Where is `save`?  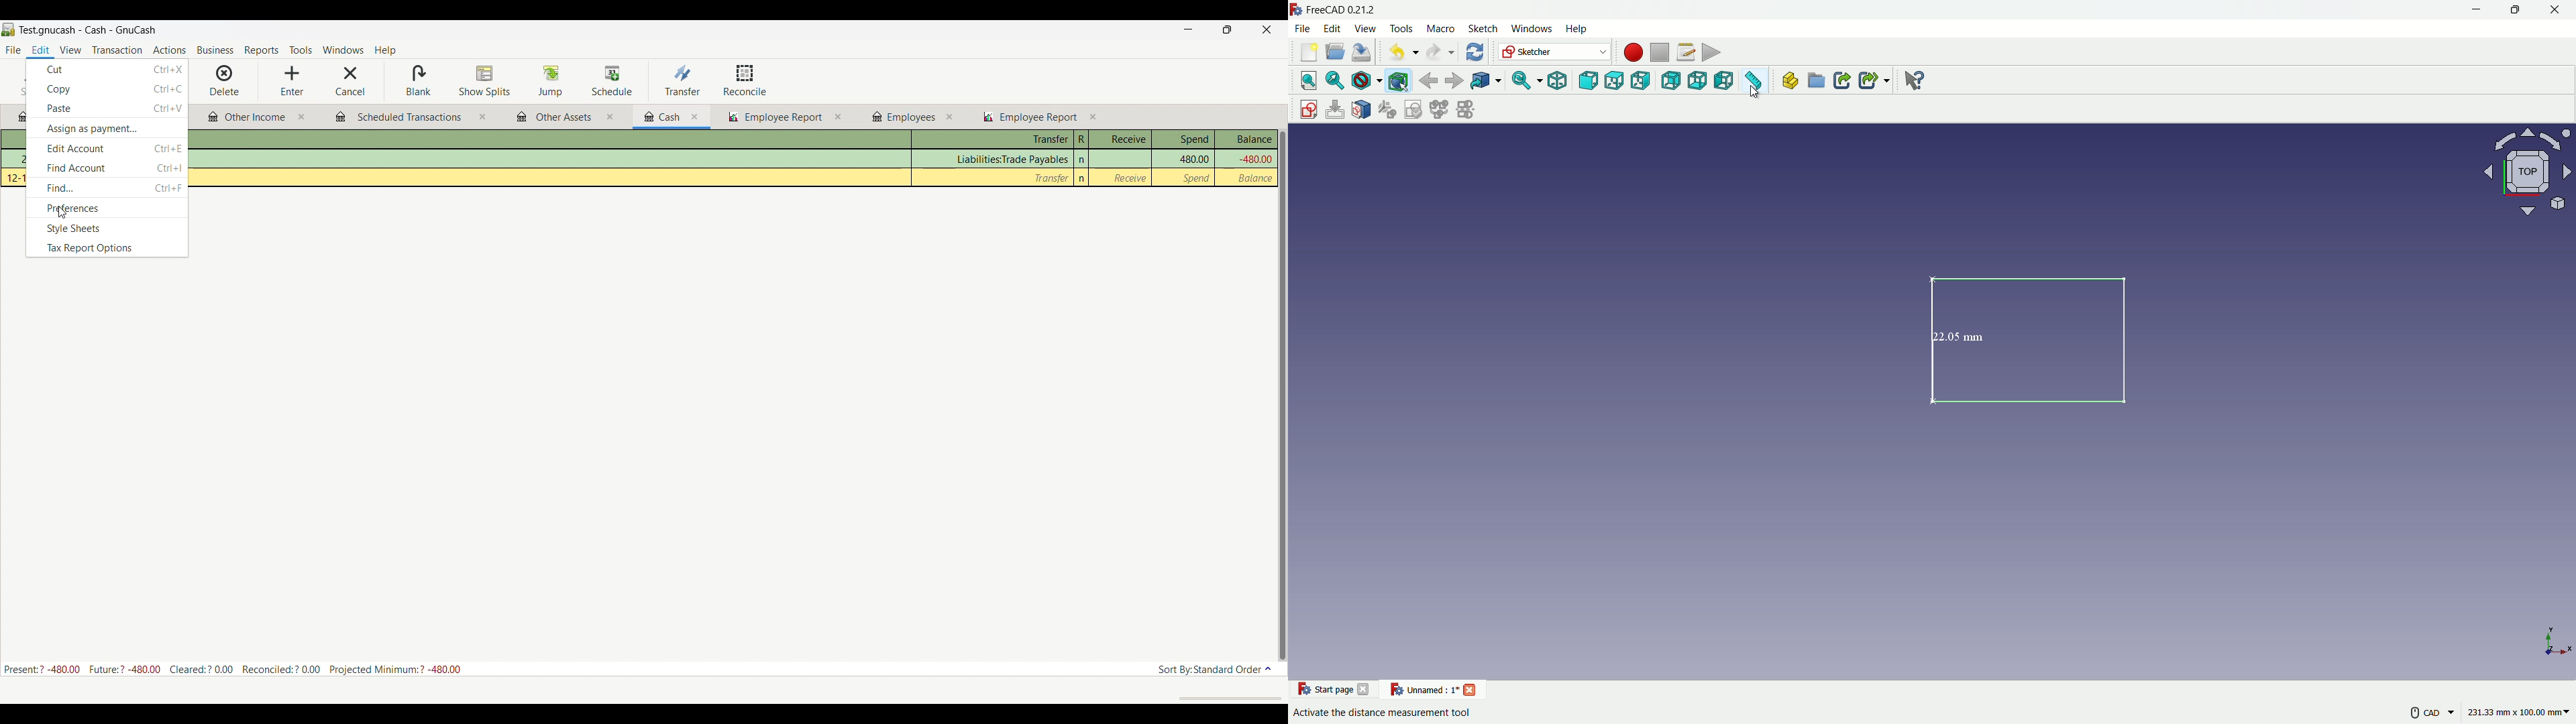
save is located at coordinates (1362, 52).